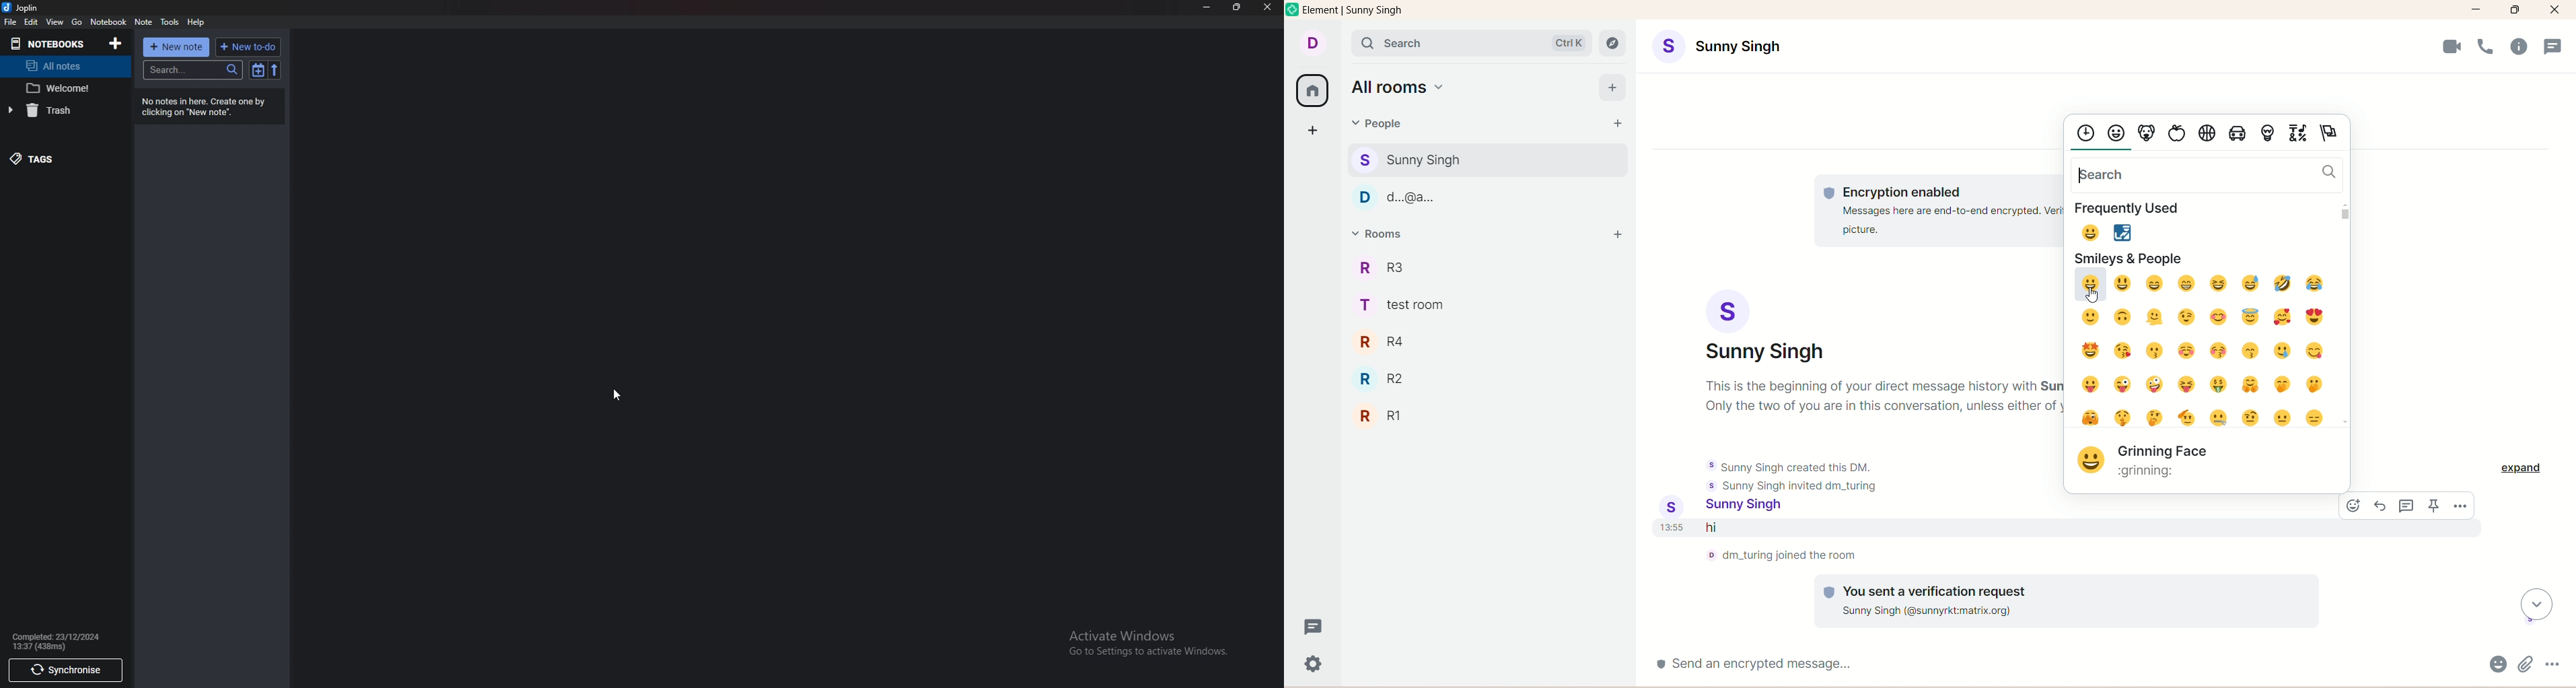  What do you see at coordinates (31, 22) in the screenshot?
I see `edit` at bounding box center [31, 22].